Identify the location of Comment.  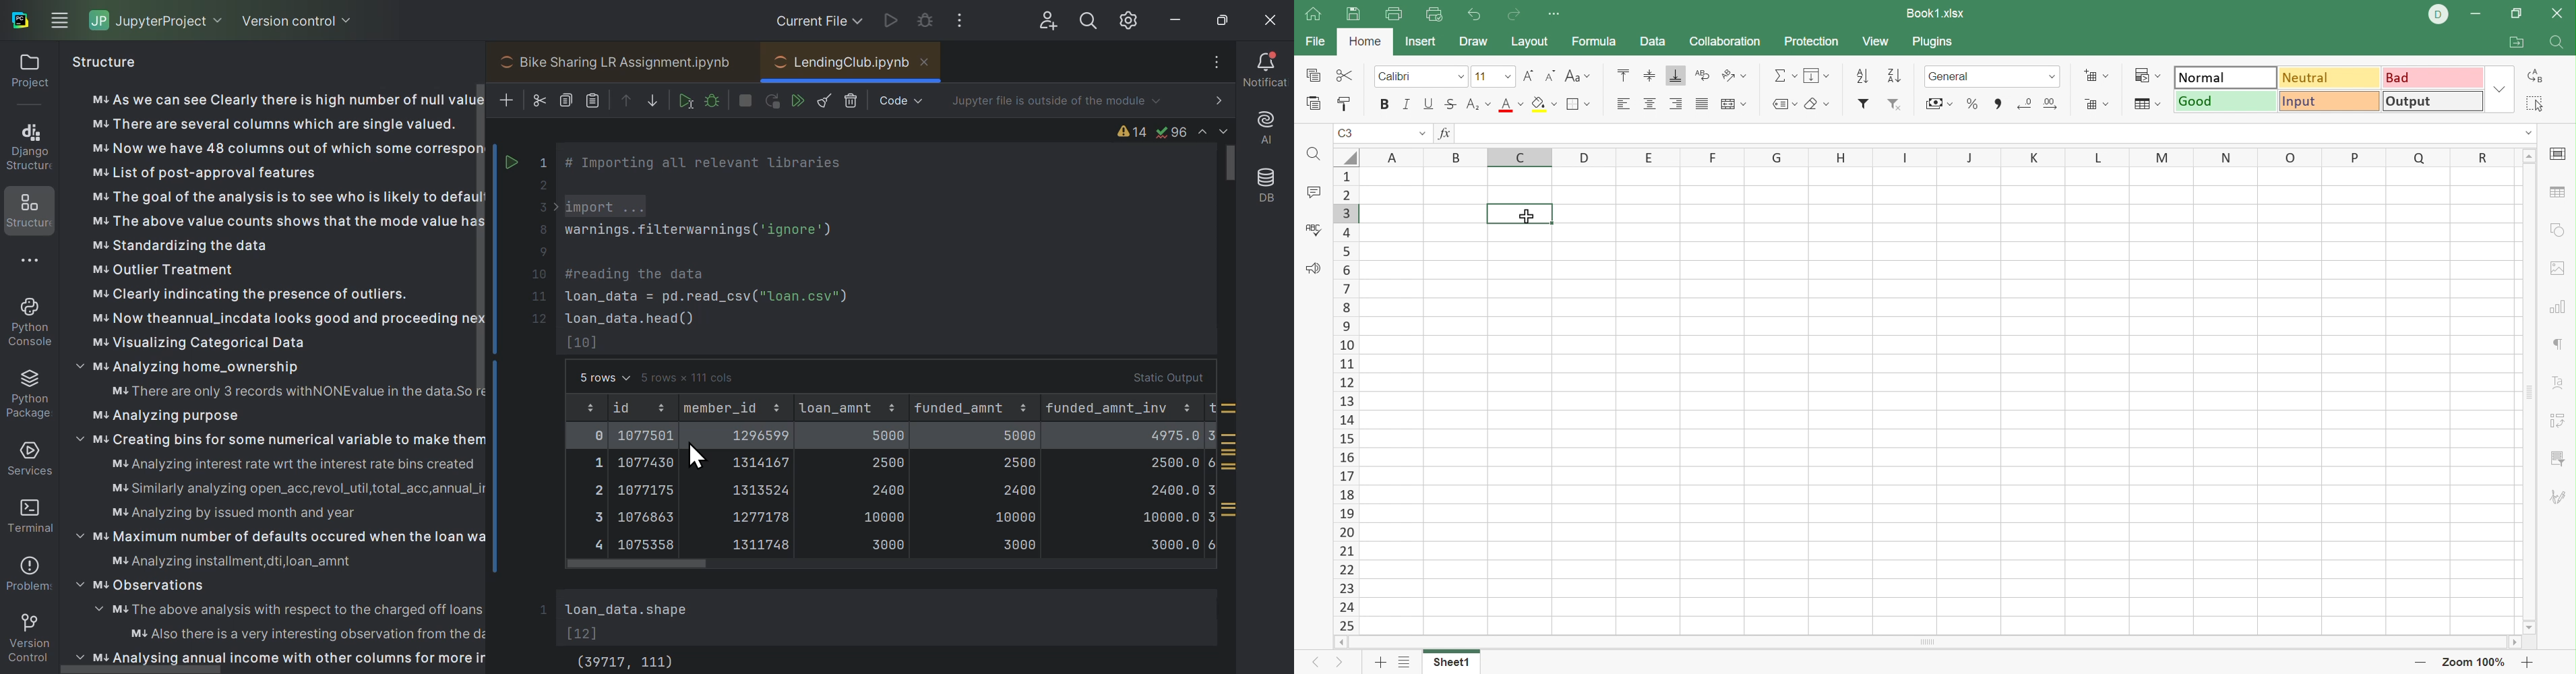
(1313, 193).